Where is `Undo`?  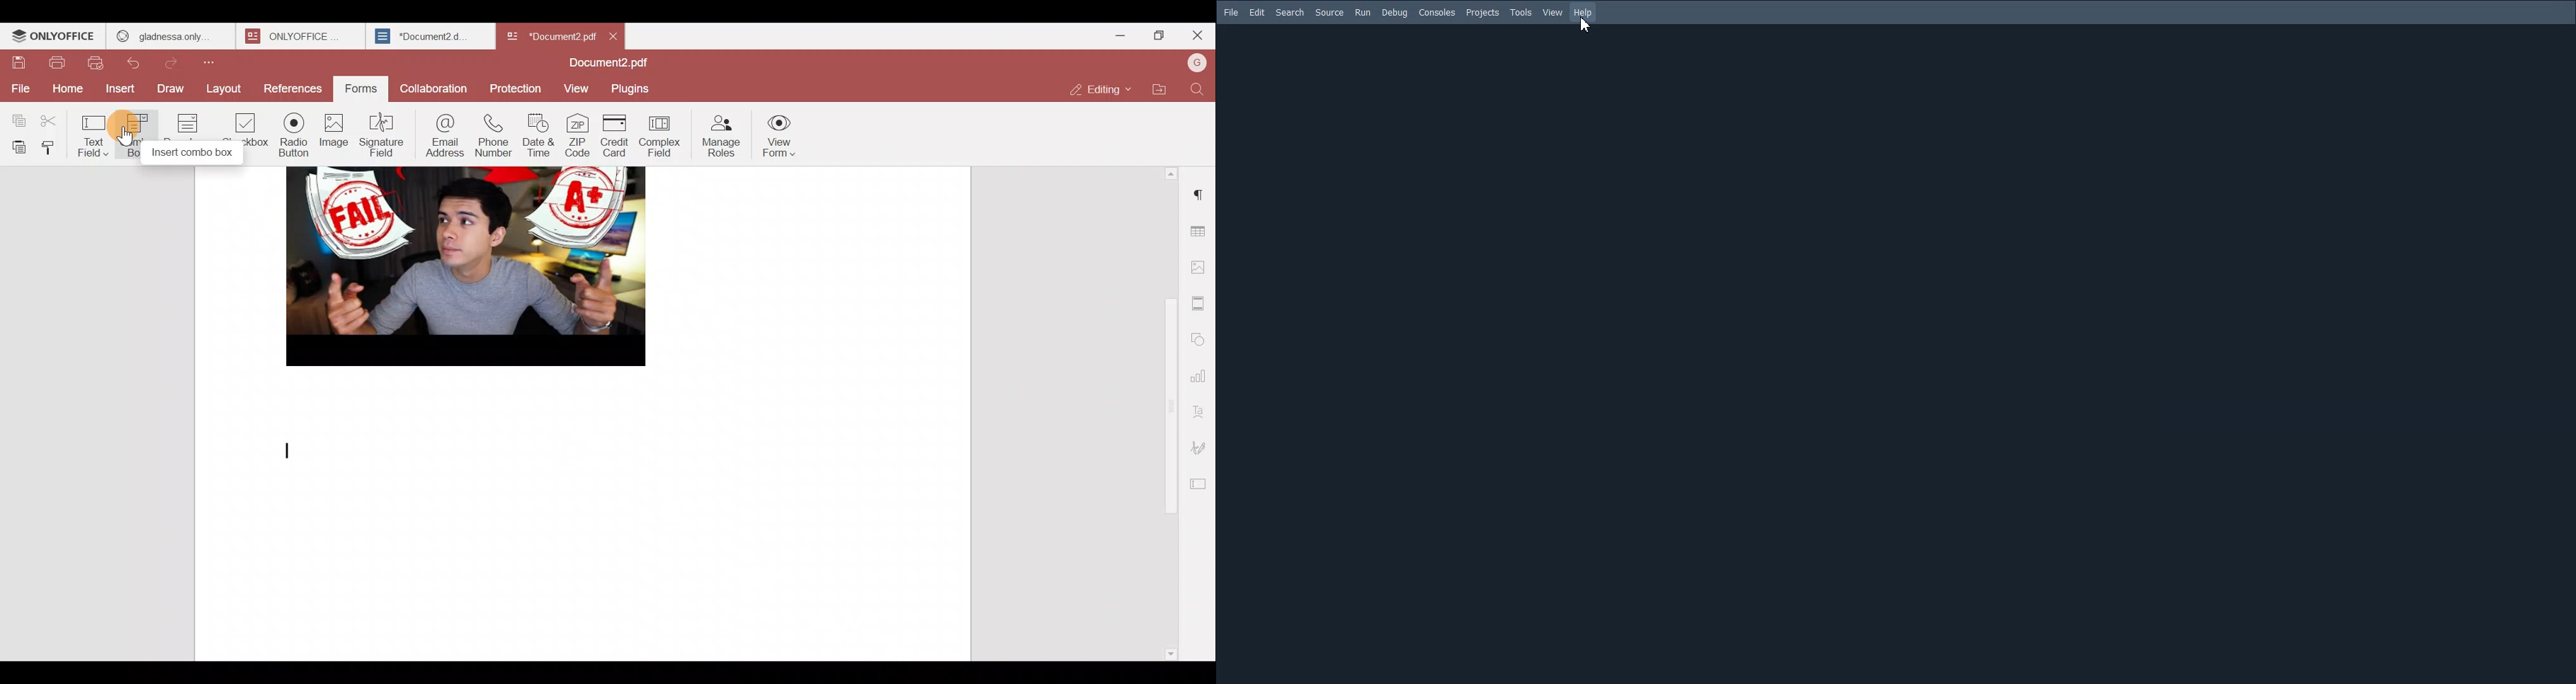
Undo is located at coordinates (137, 63).